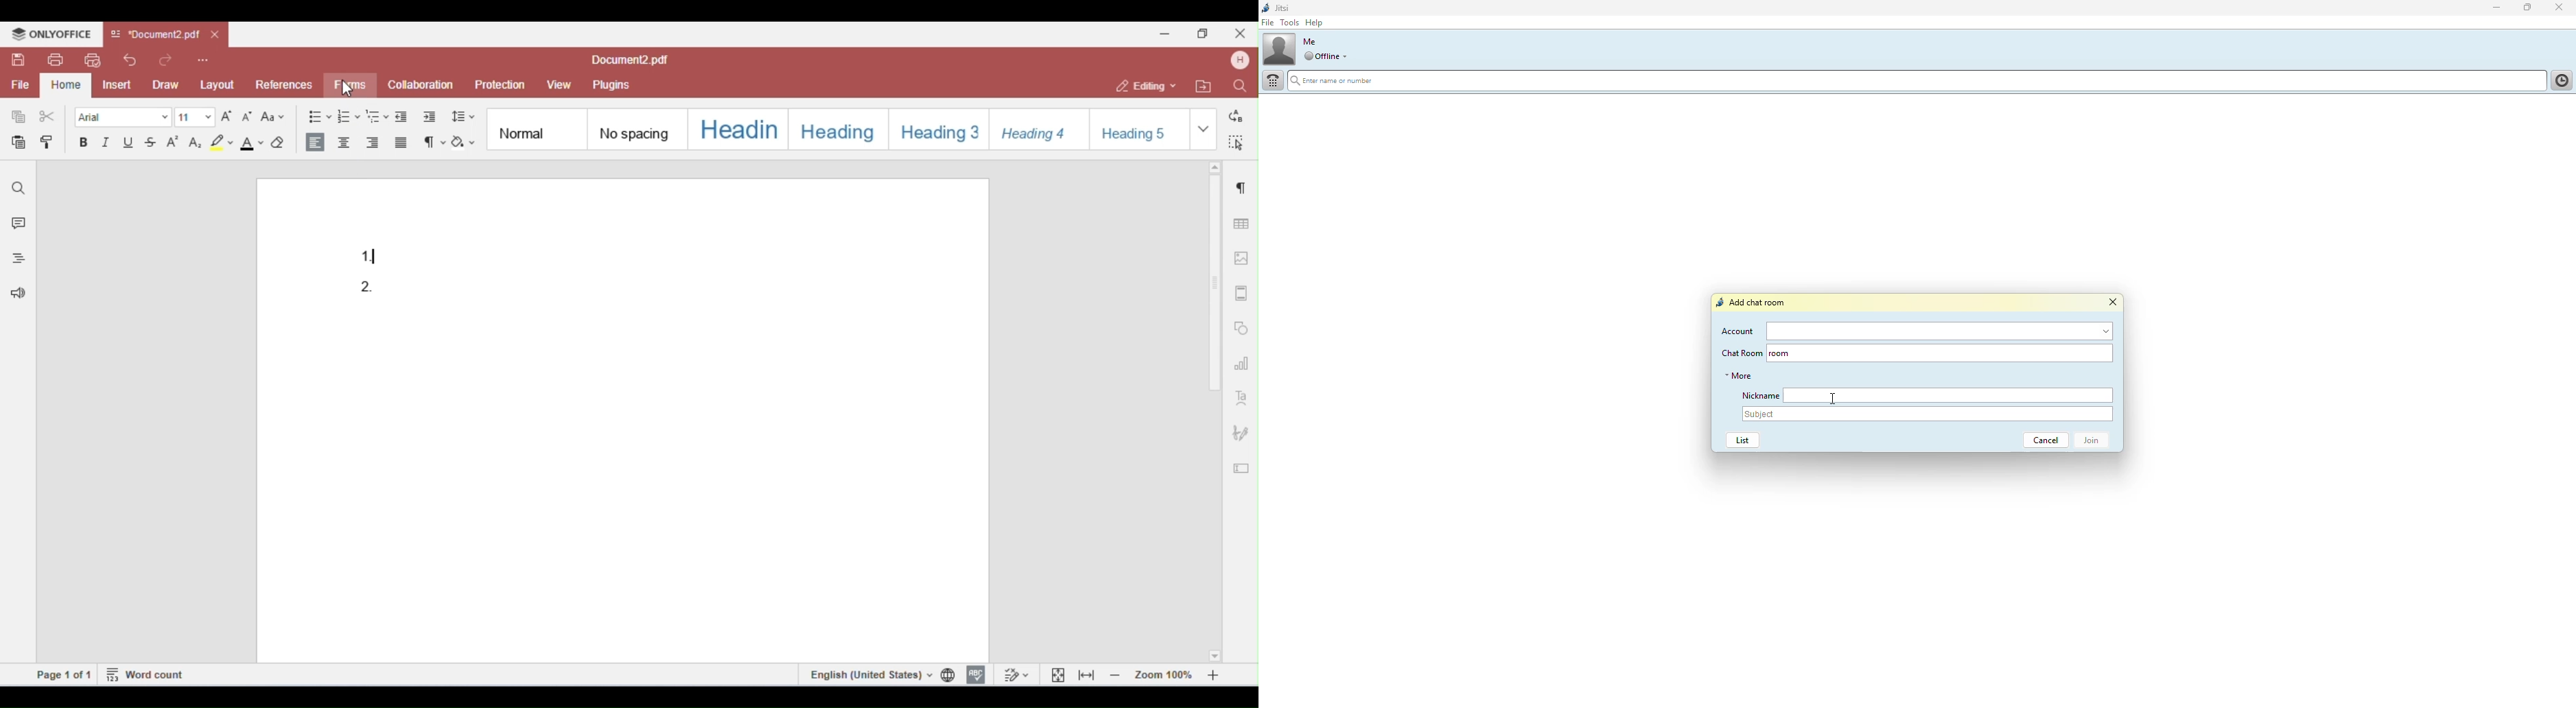  What do you see at coordinates (2491, 8) in the screenshot?
I see `minimize` at bounding box center [2491, 8].